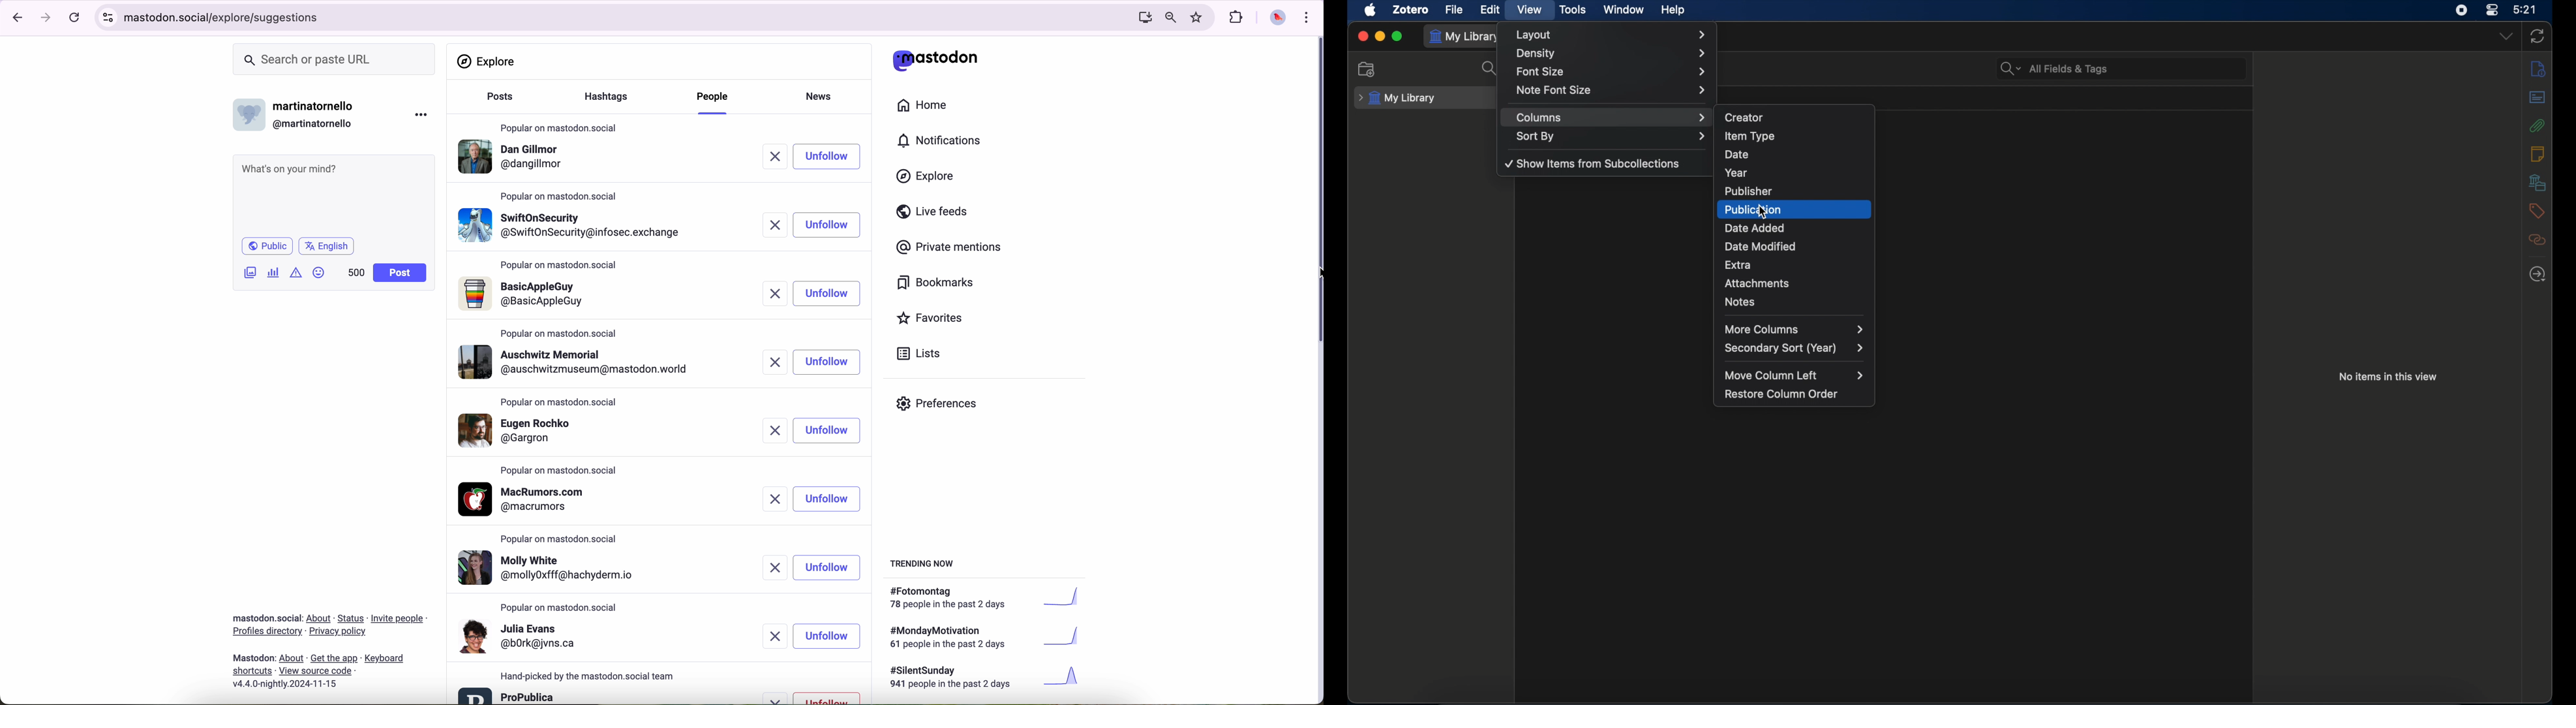  Describe the element at coordinates (2505, 37) in the screenshot. I see `dropdown` at that location.